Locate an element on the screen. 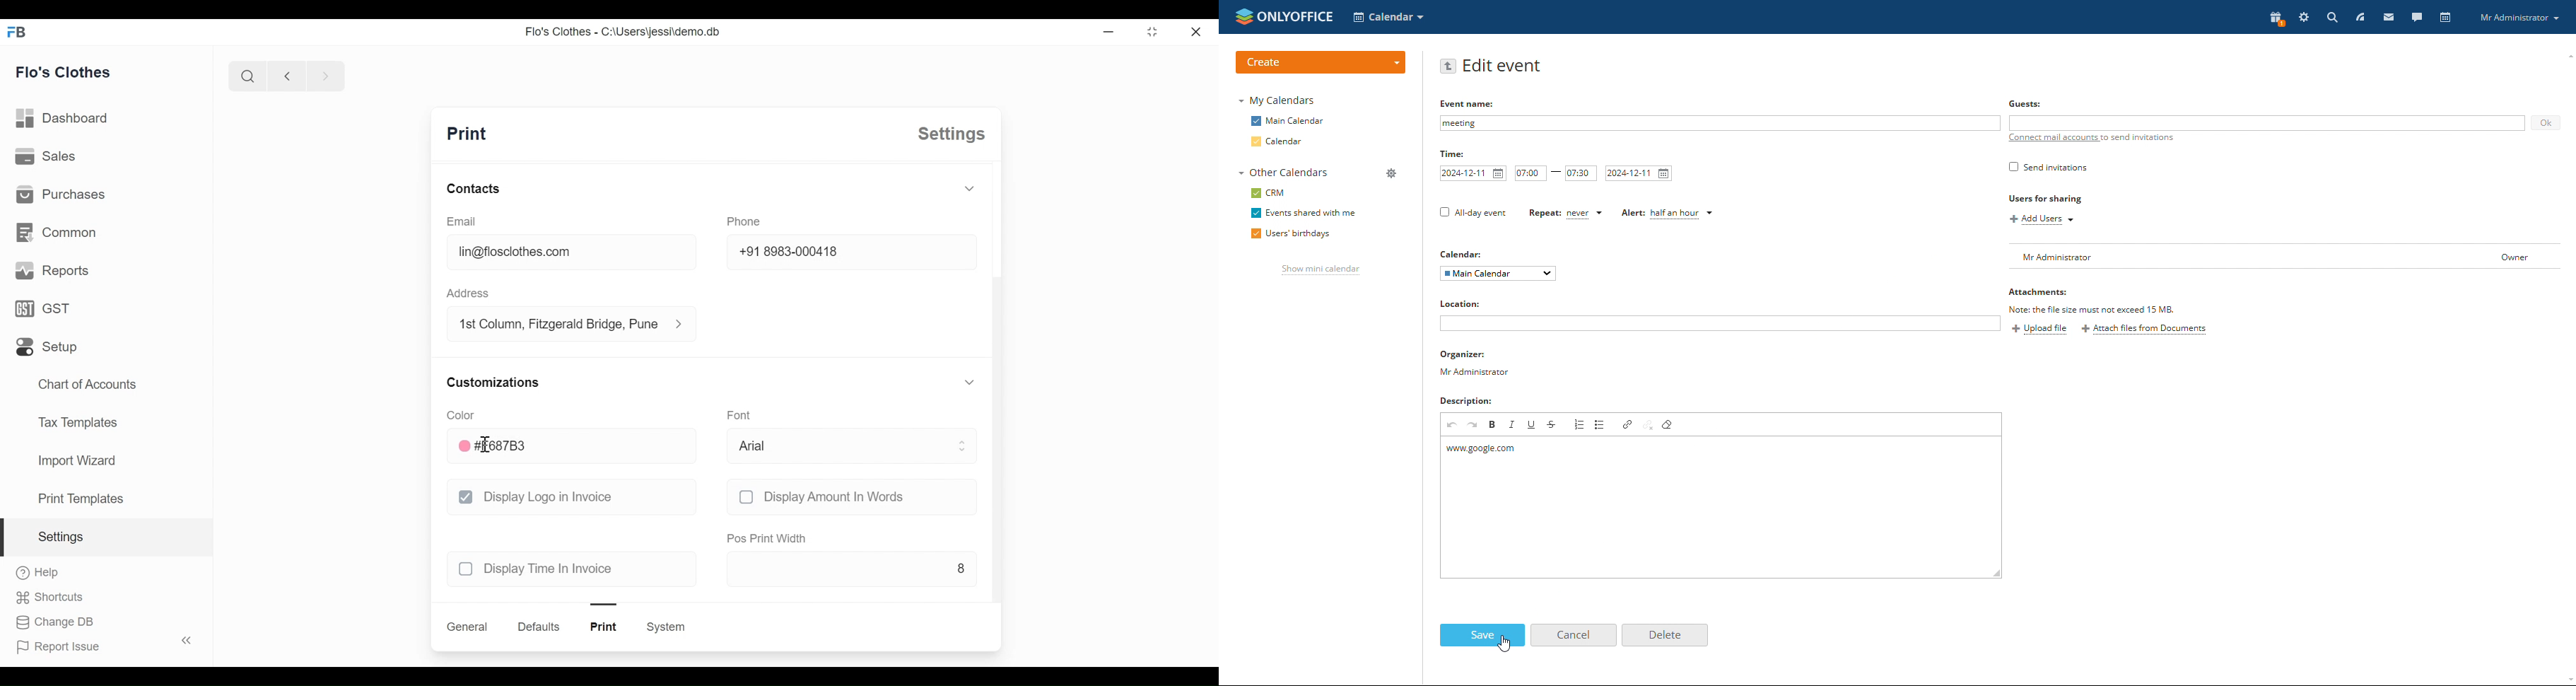 Image resolution: width=2576 pixels, height=700 pixels. address information is located at coordinates (683, 324).